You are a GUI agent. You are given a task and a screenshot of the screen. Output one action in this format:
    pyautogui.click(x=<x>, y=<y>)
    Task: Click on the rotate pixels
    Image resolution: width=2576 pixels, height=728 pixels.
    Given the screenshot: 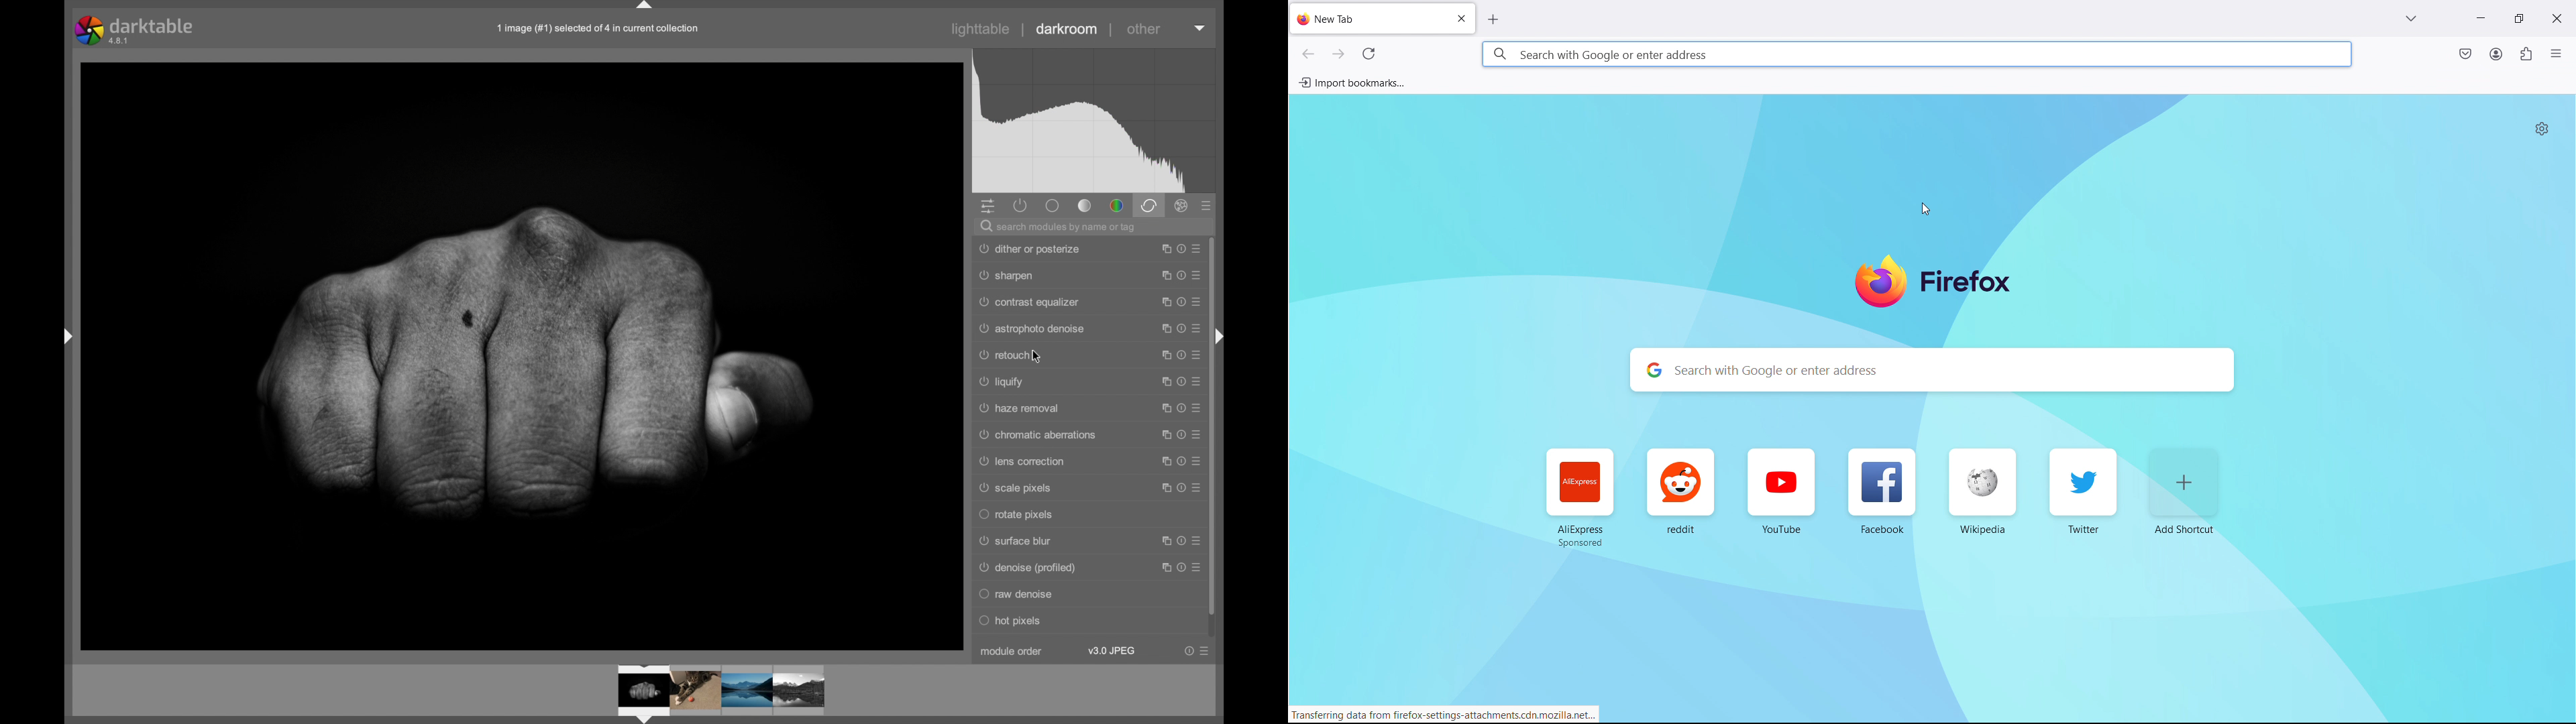 What is the action you would take?
    pyautogui.click(x=1017, y=515)
    